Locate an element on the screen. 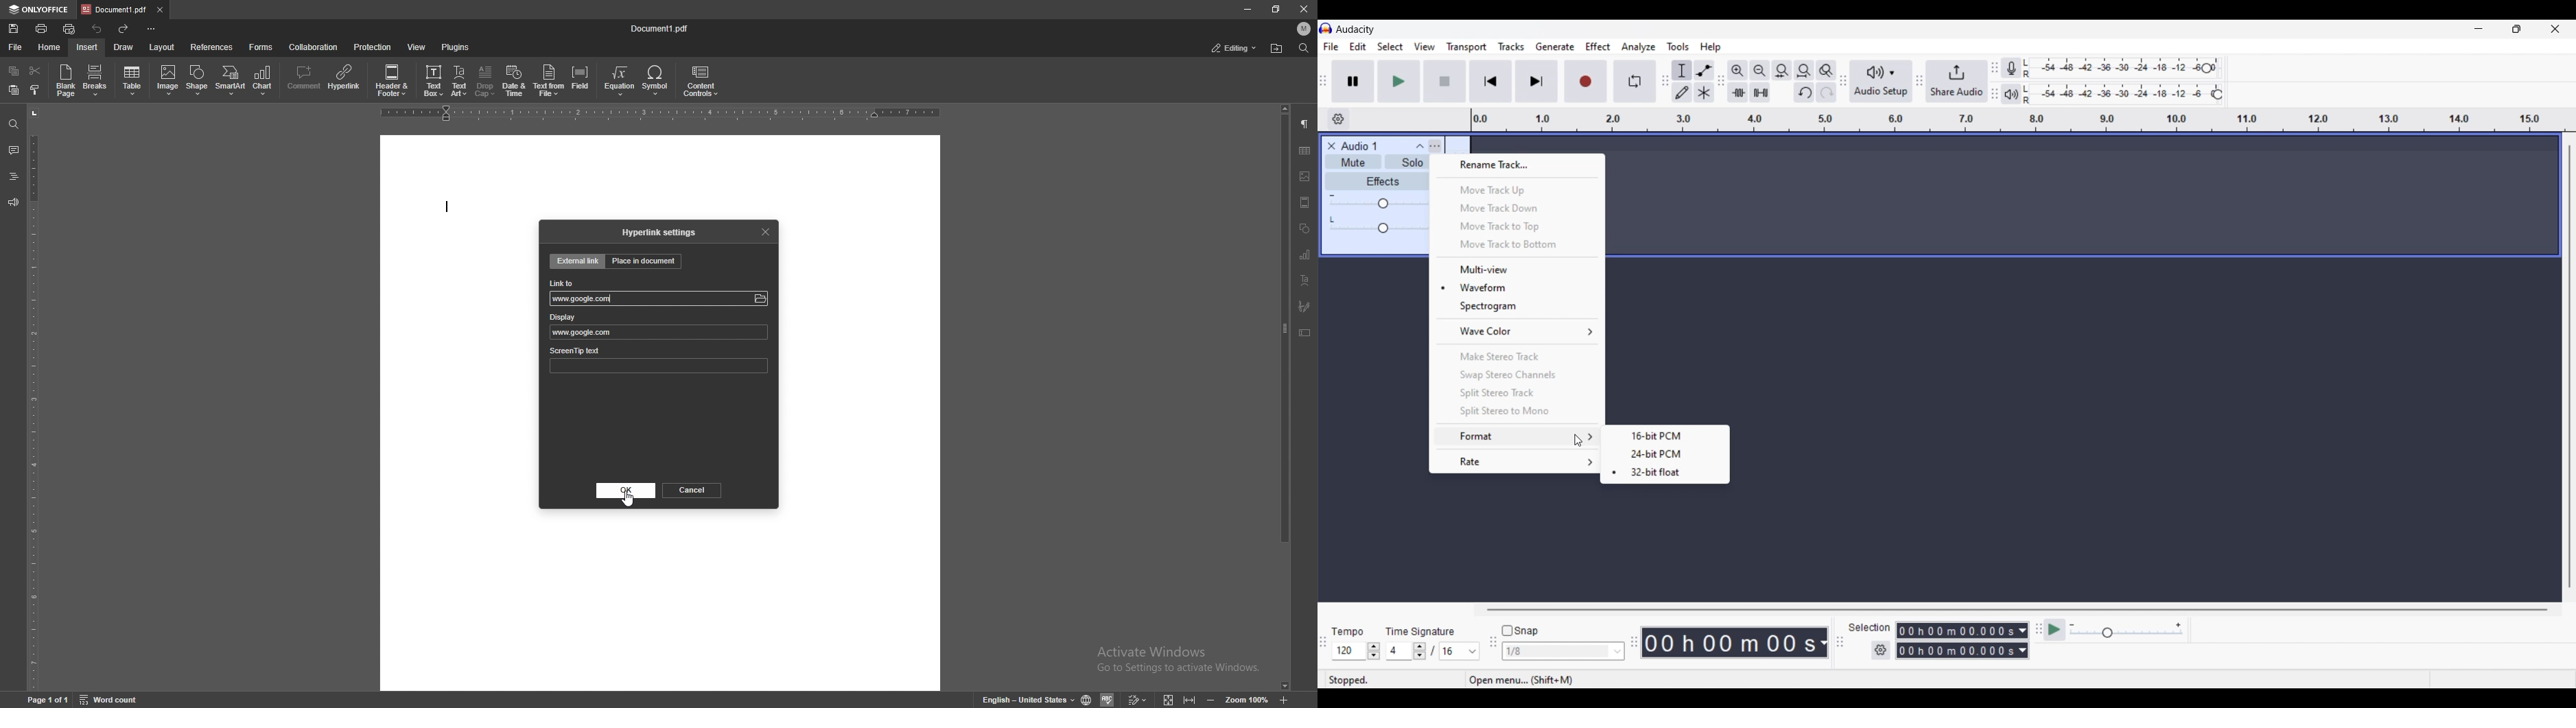  Play/Play once is located at coordinates (1399, 81).